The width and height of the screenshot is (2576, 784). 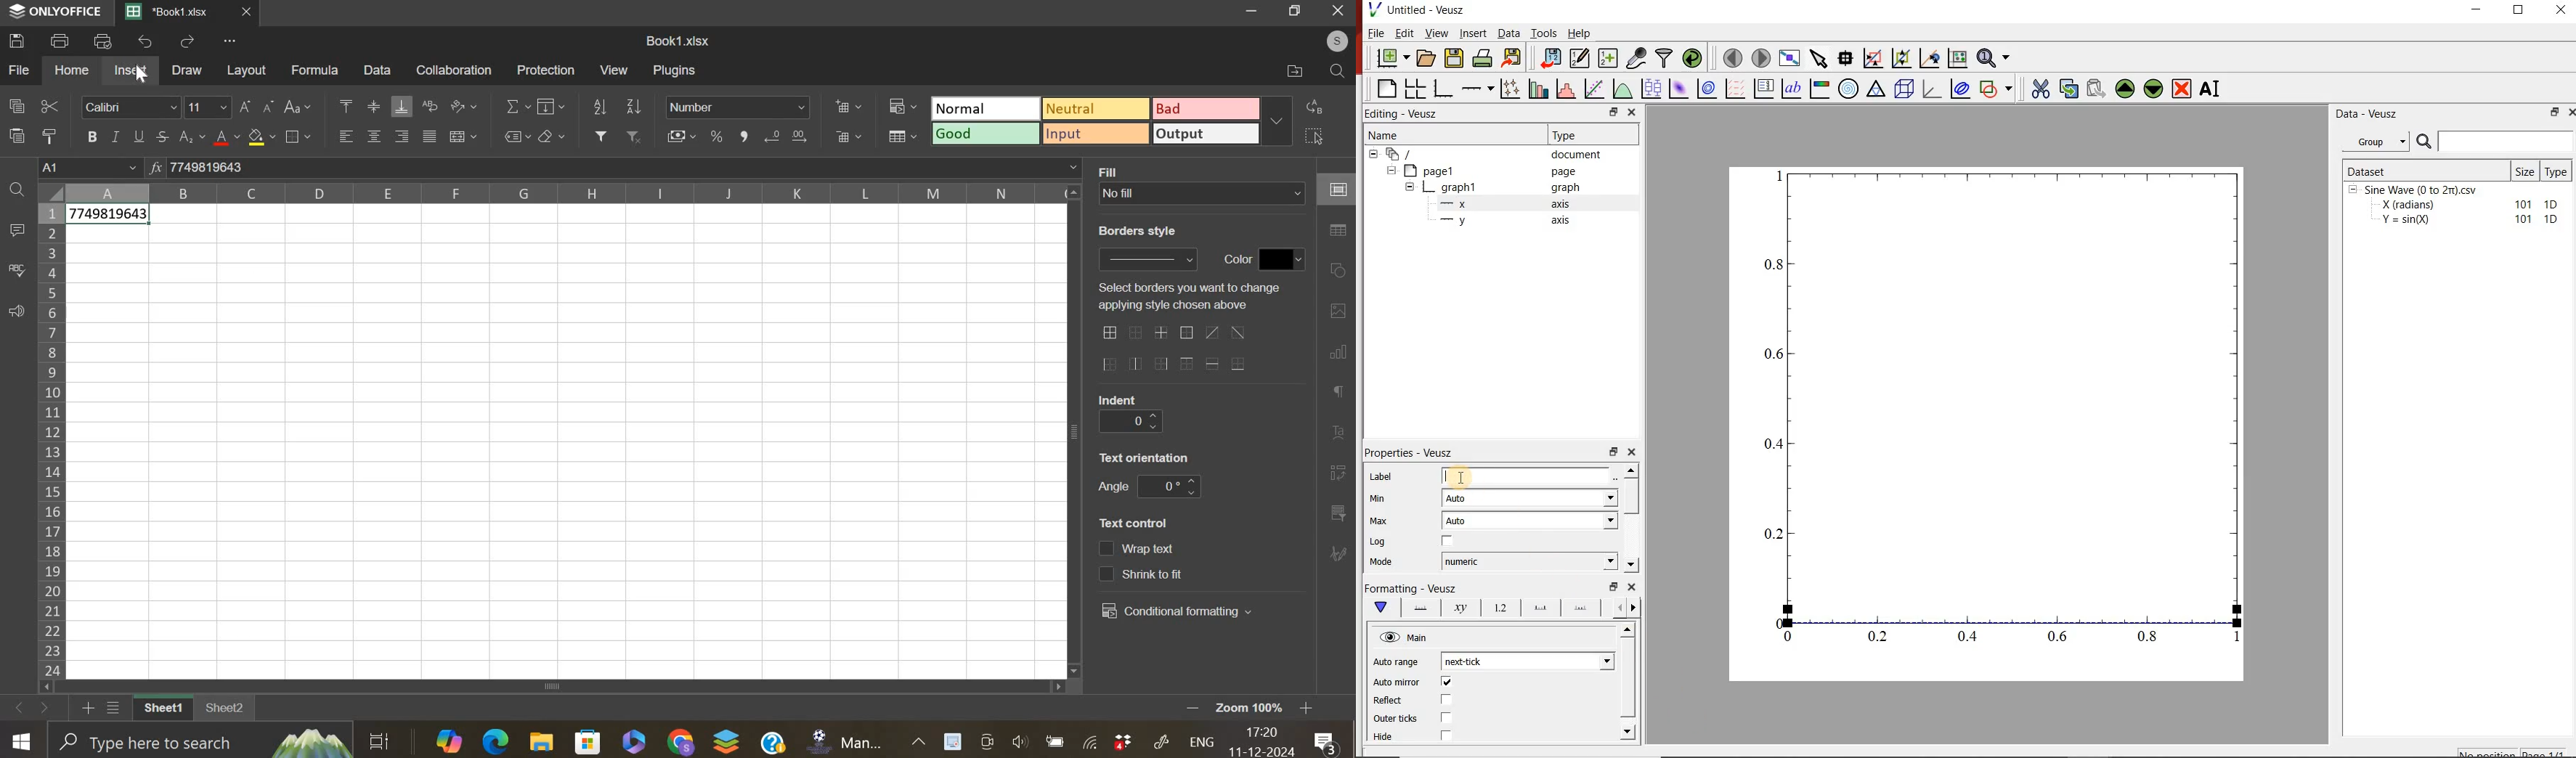 I want to click on border, so click(x=296, y=138).